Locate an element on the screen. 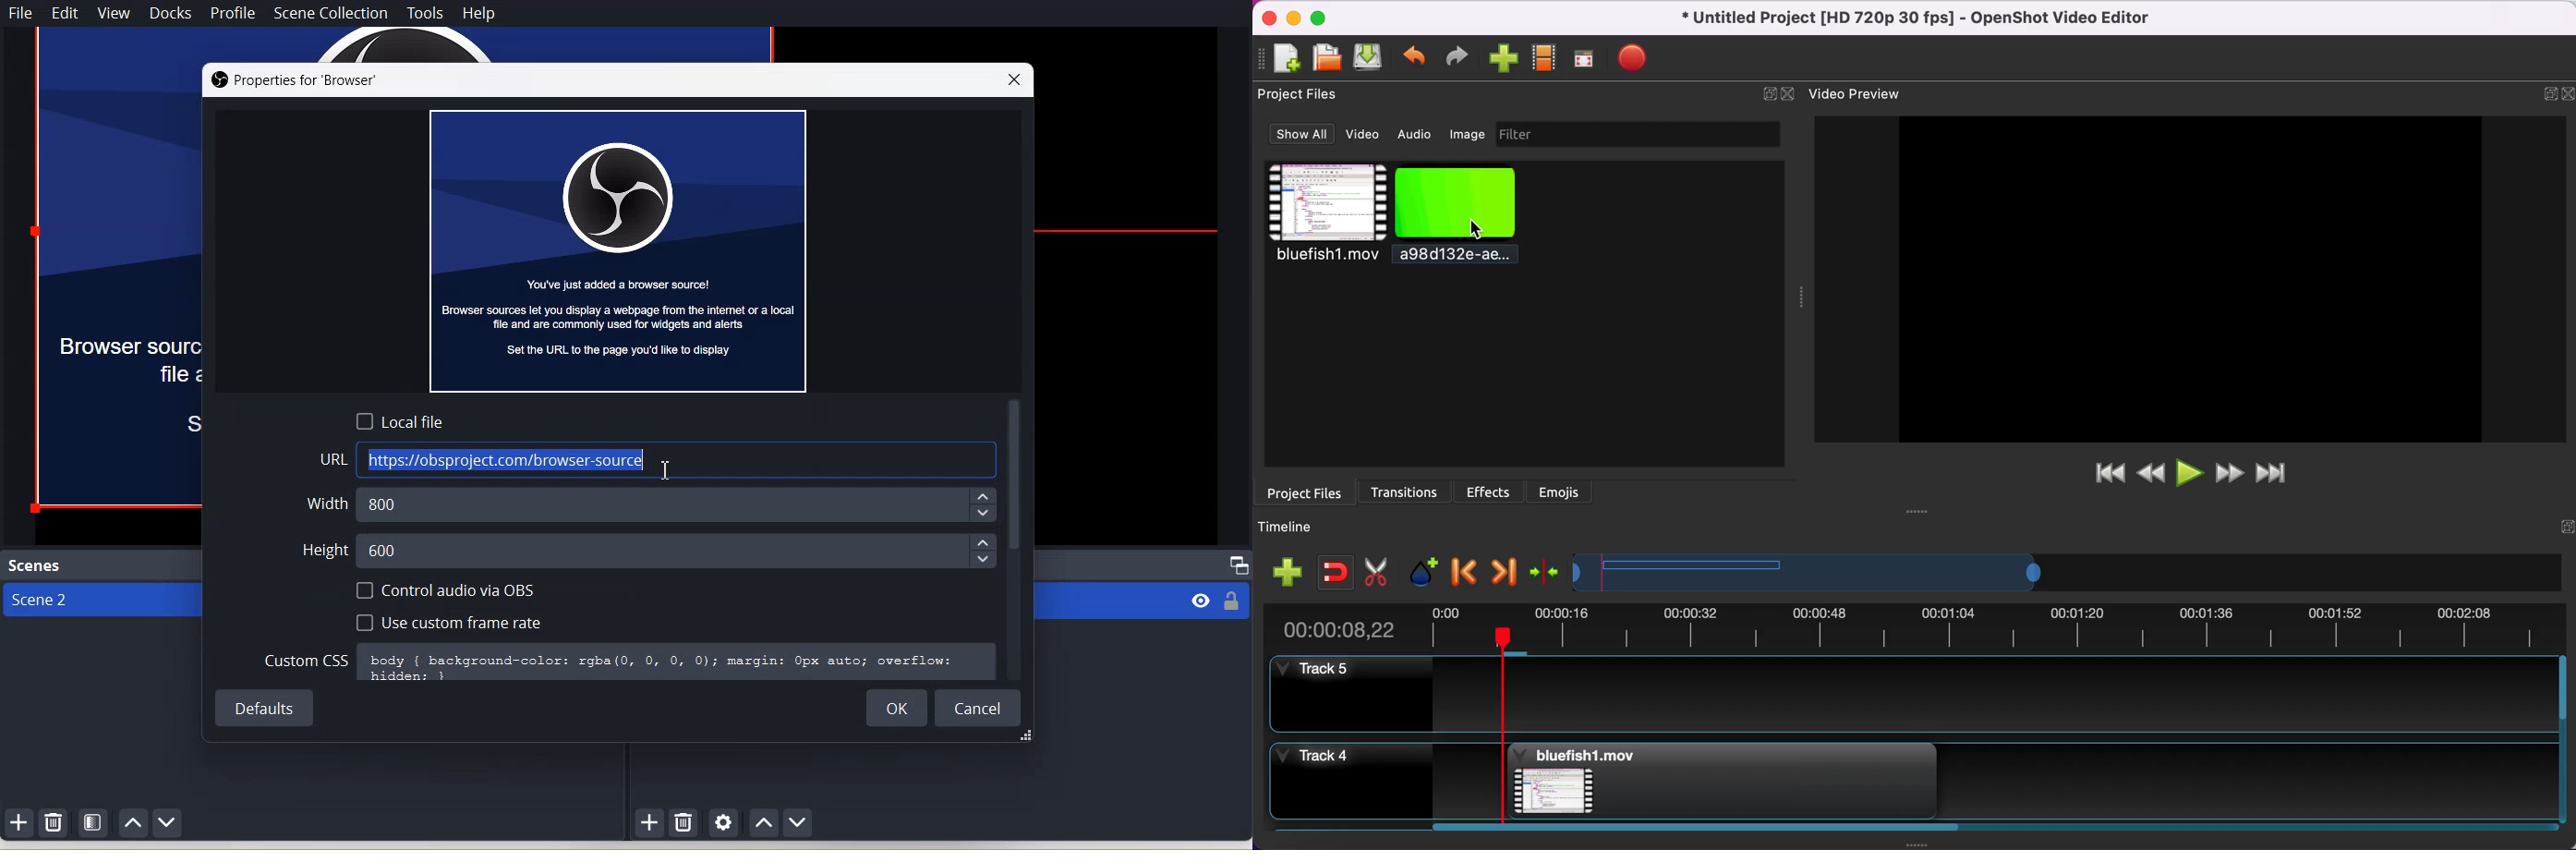 The width and height of the screenshot is (2576, 868). close is located at coordinates (2567, 94).